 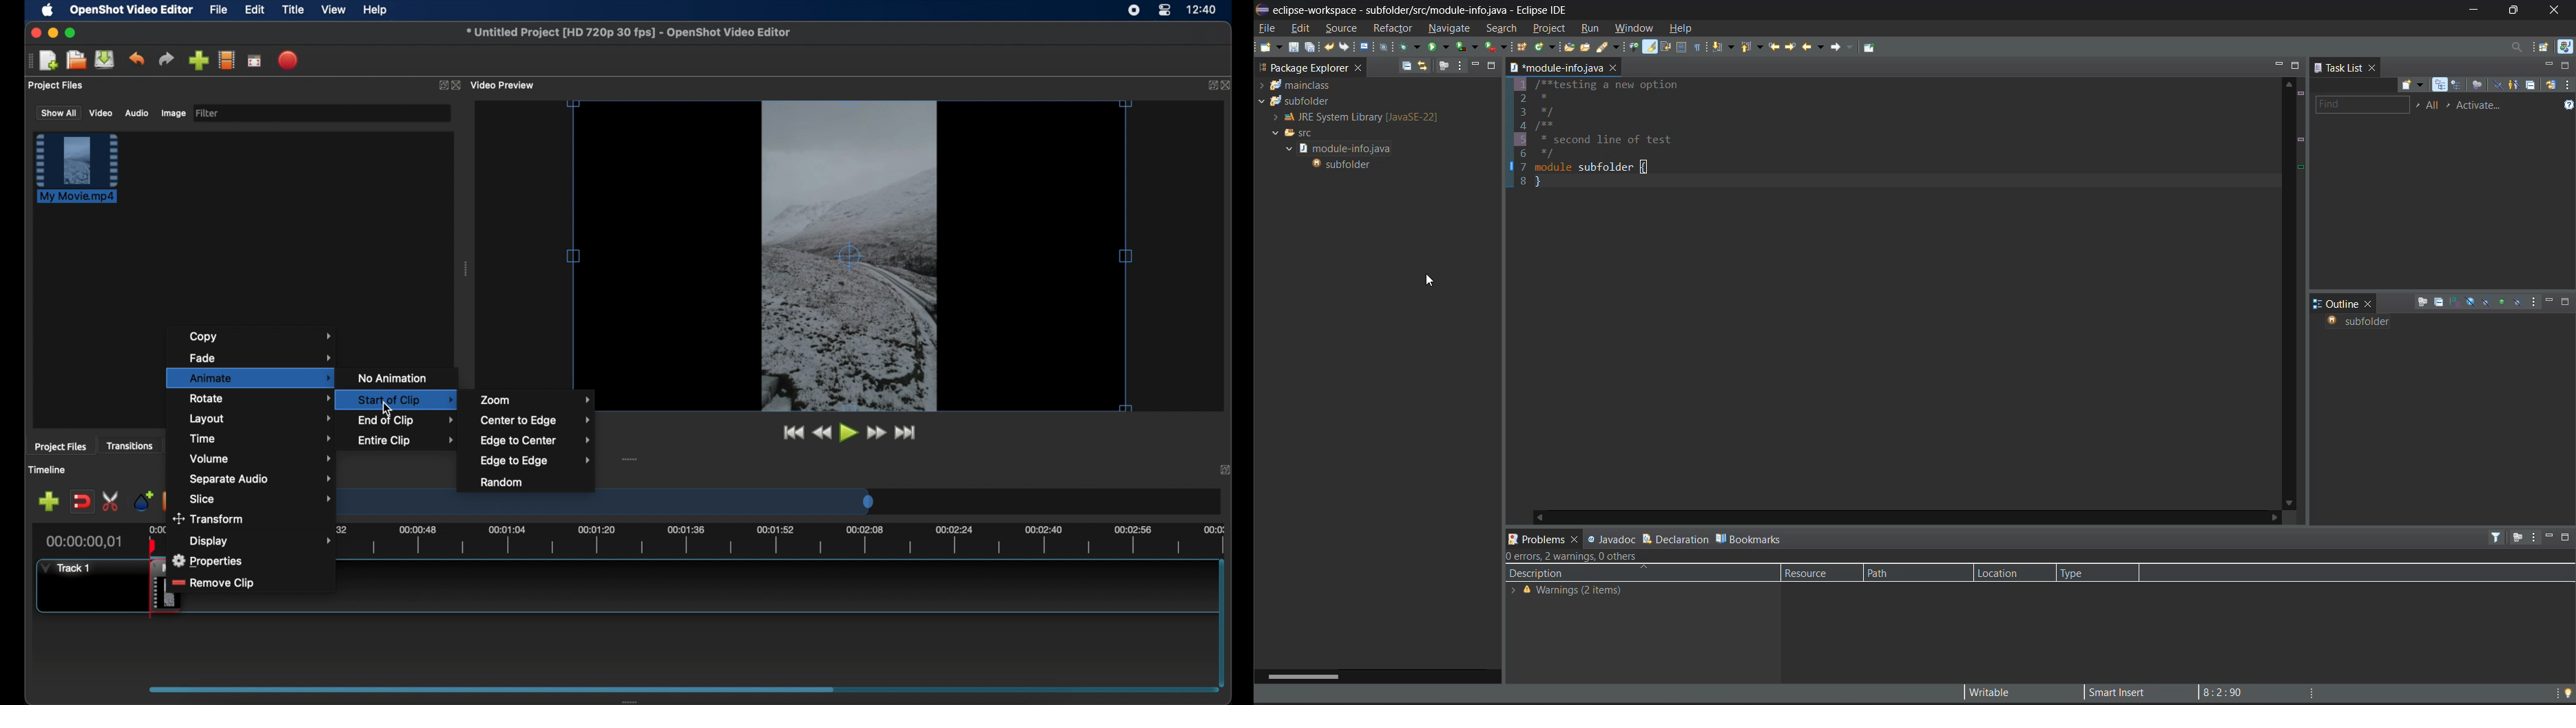 I want to click on next edit location, so click(x=1789, y=45).